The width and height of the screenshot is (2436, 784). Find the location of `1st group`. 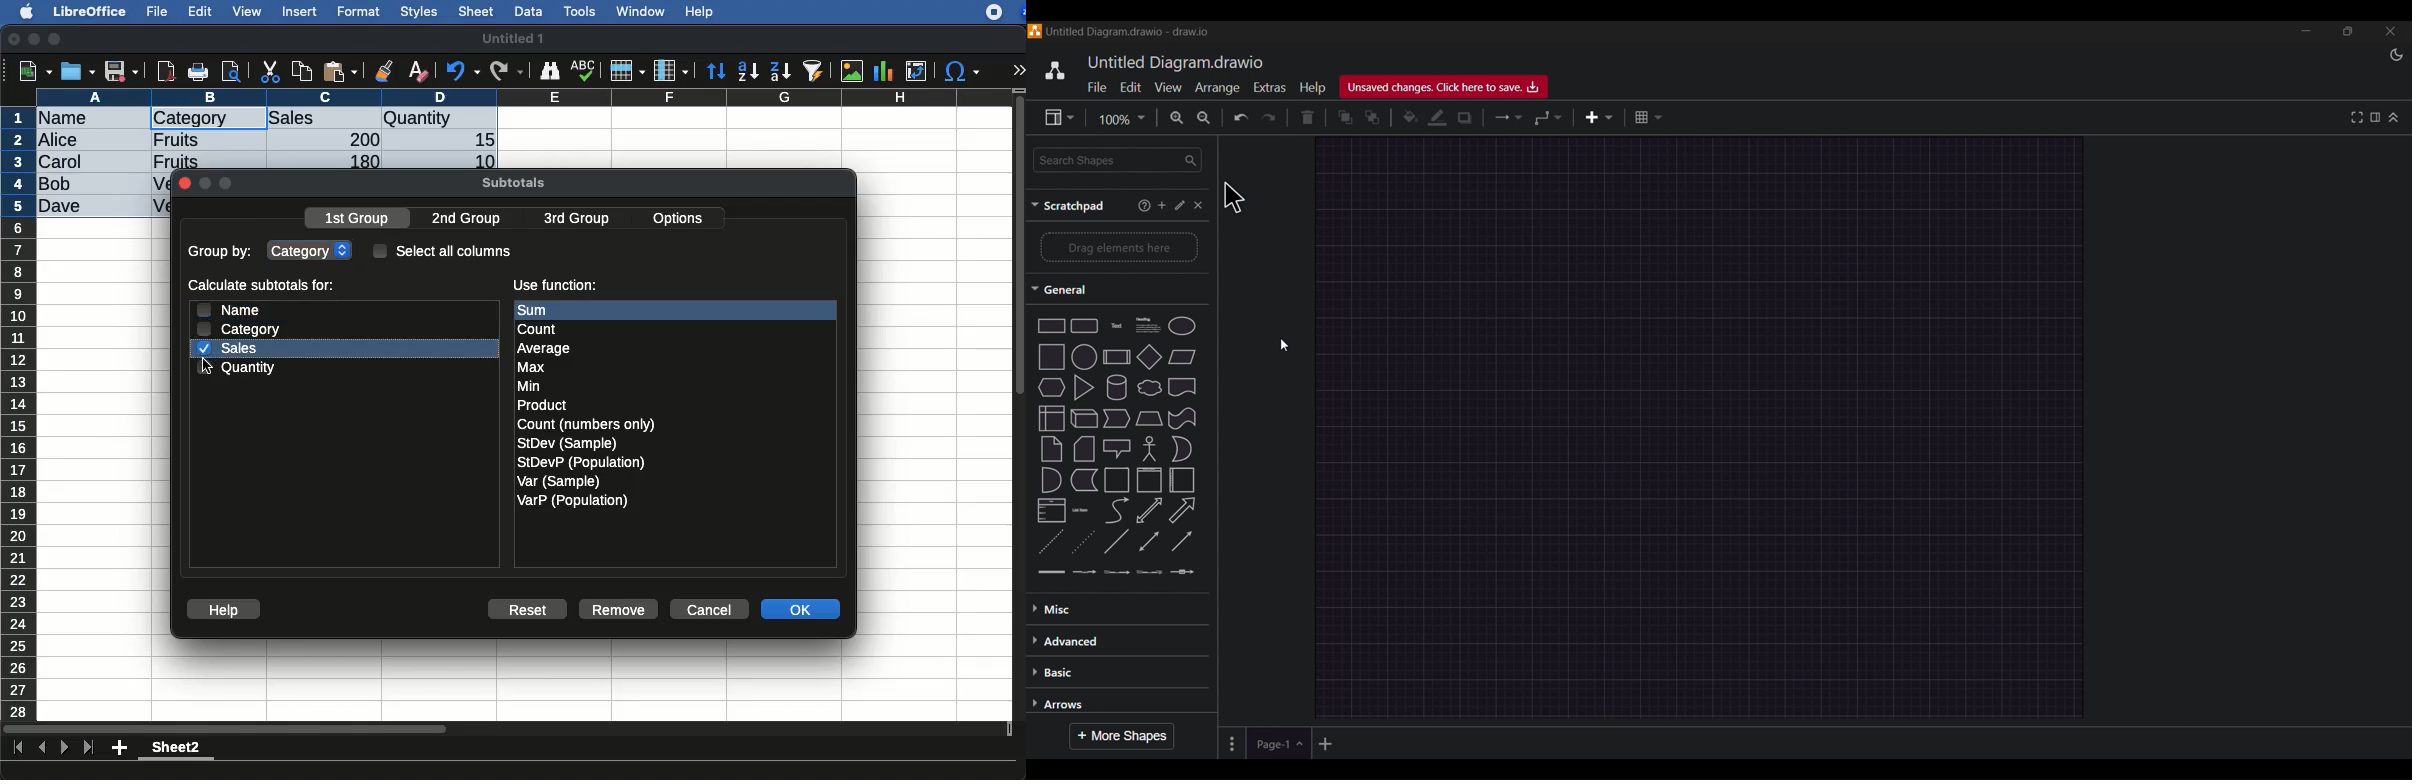

1st group is located at coordinates (359, 220).